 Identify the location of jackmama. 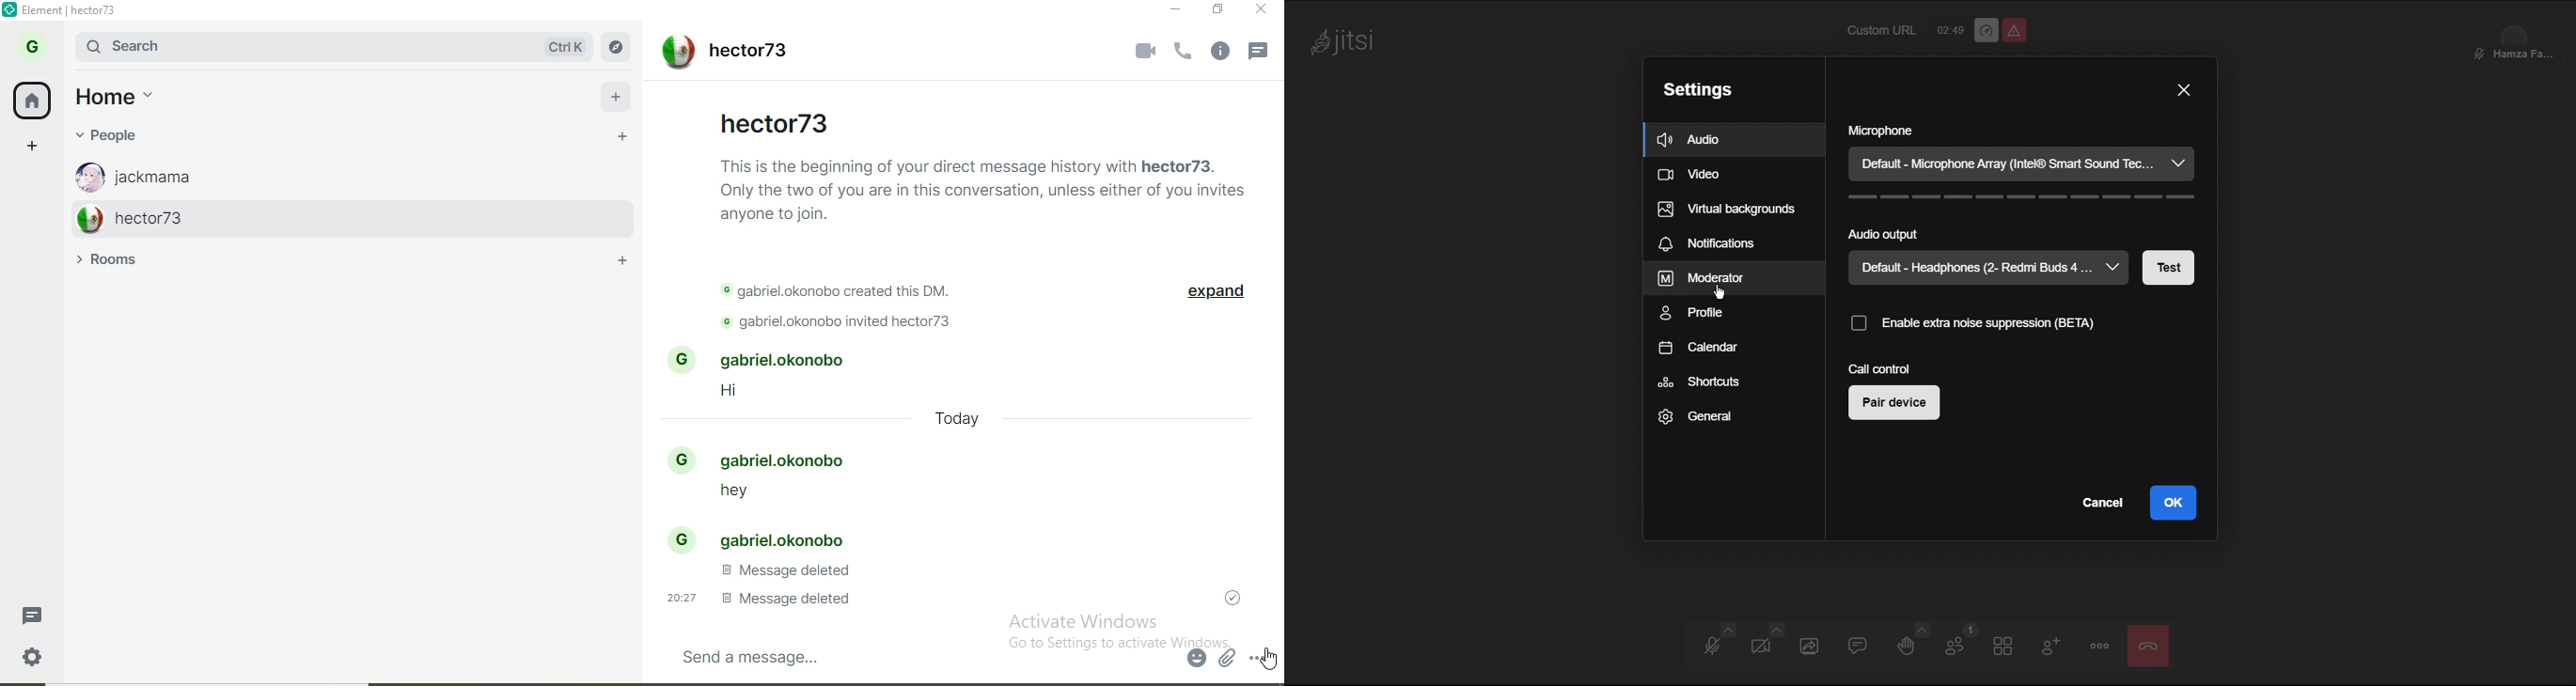
(323, 173).